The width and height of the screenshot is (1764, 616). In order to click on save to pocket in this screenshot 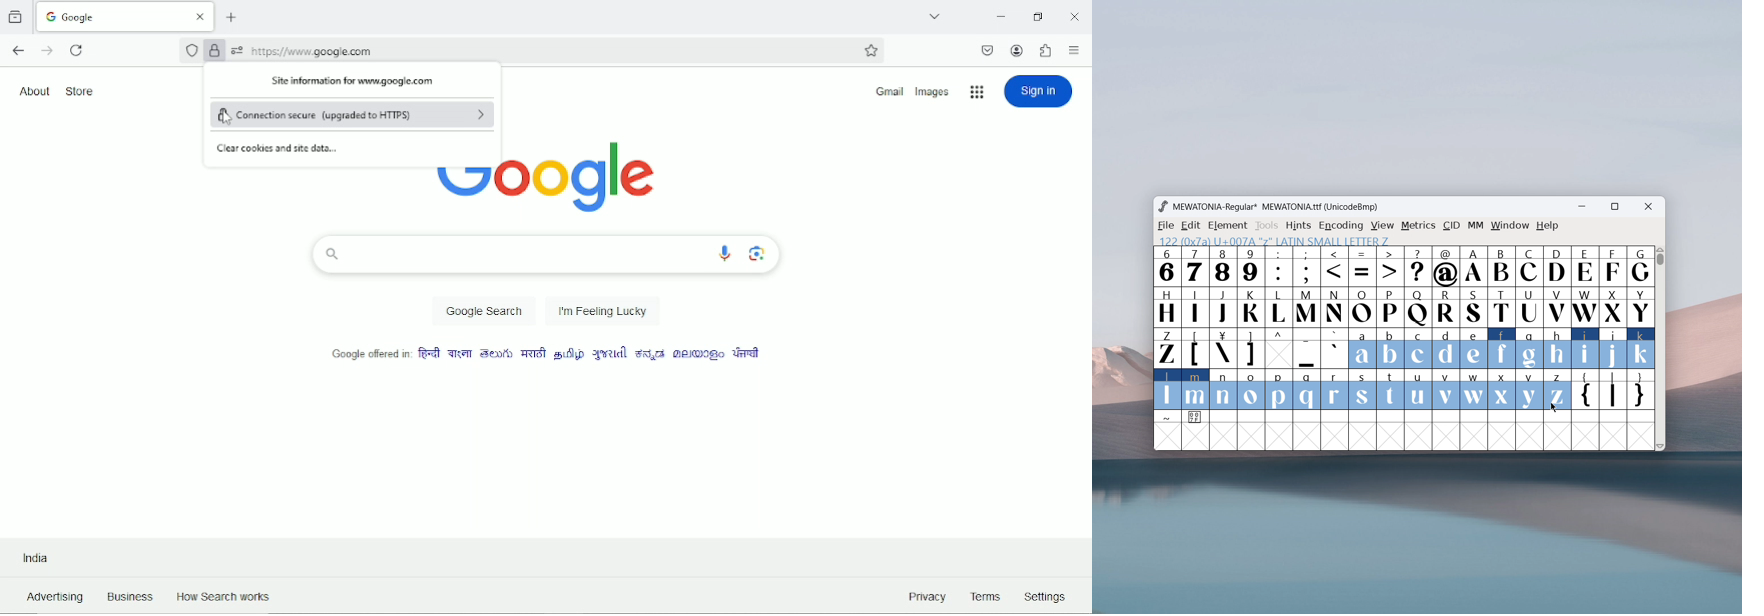, I will do `click(988, 50)`.